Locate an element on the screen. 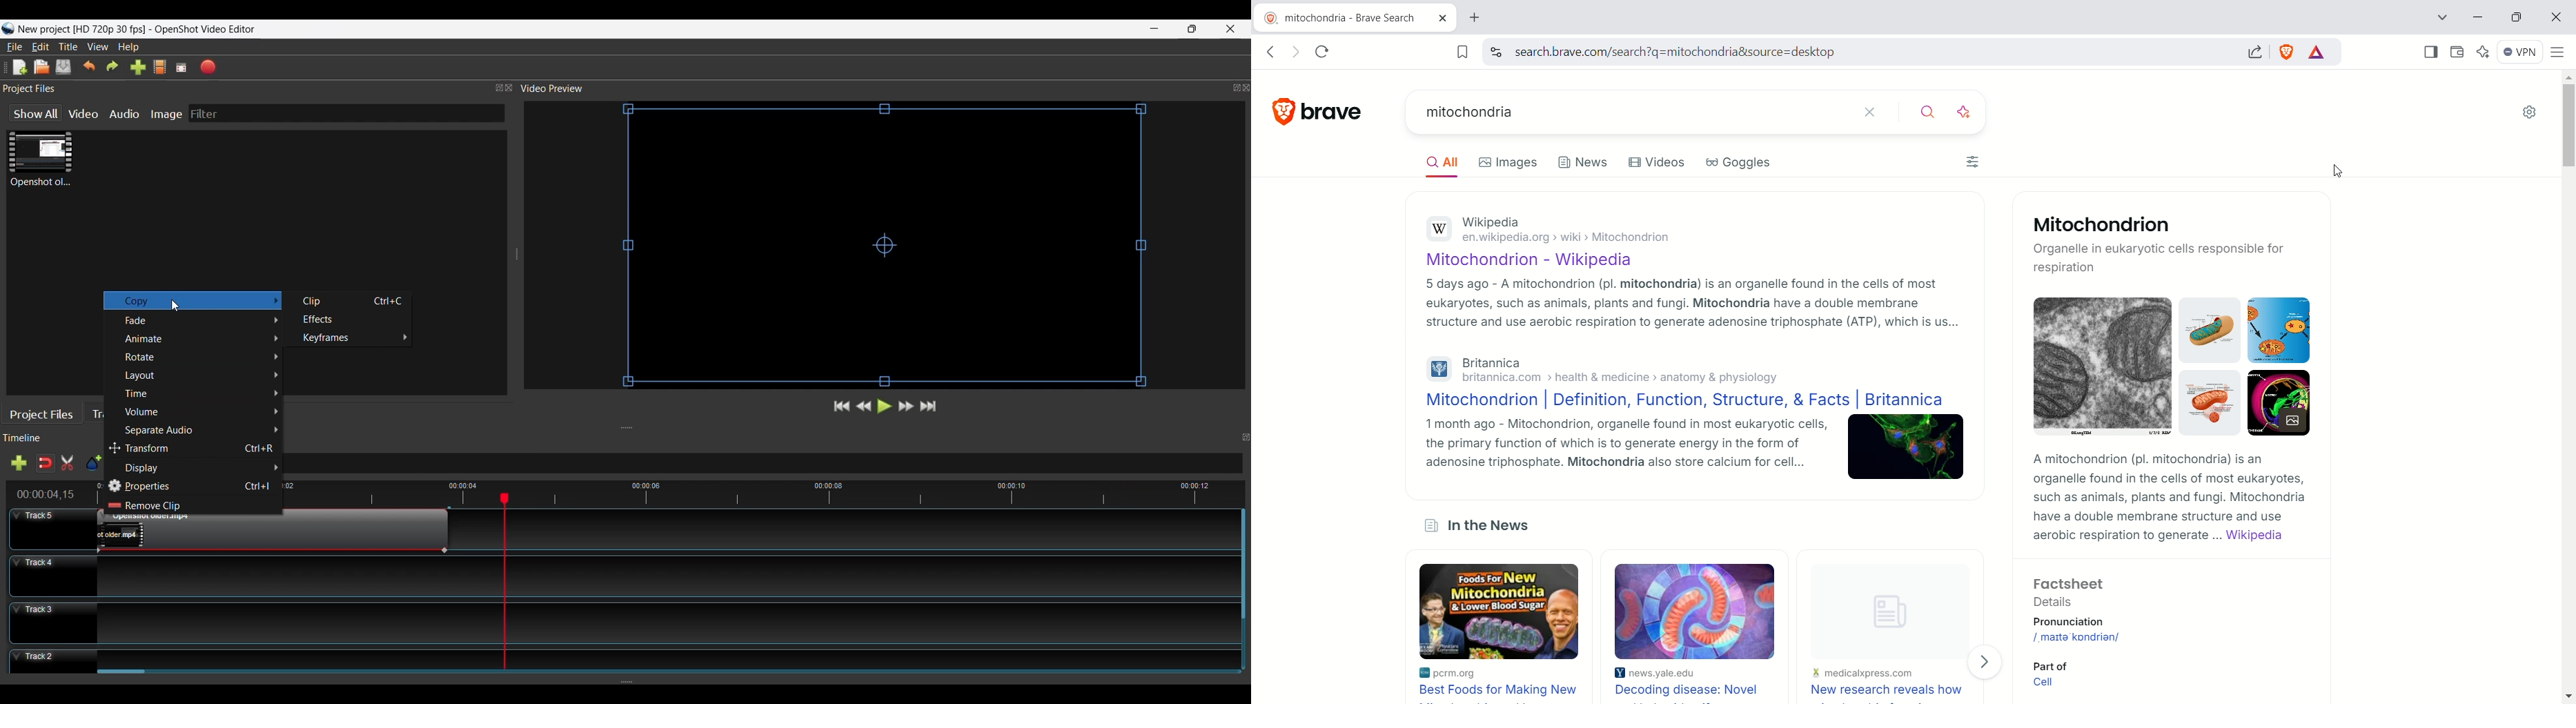 This screenshot has height=728, width=2576. Clip is located at coordinates (350, 301).